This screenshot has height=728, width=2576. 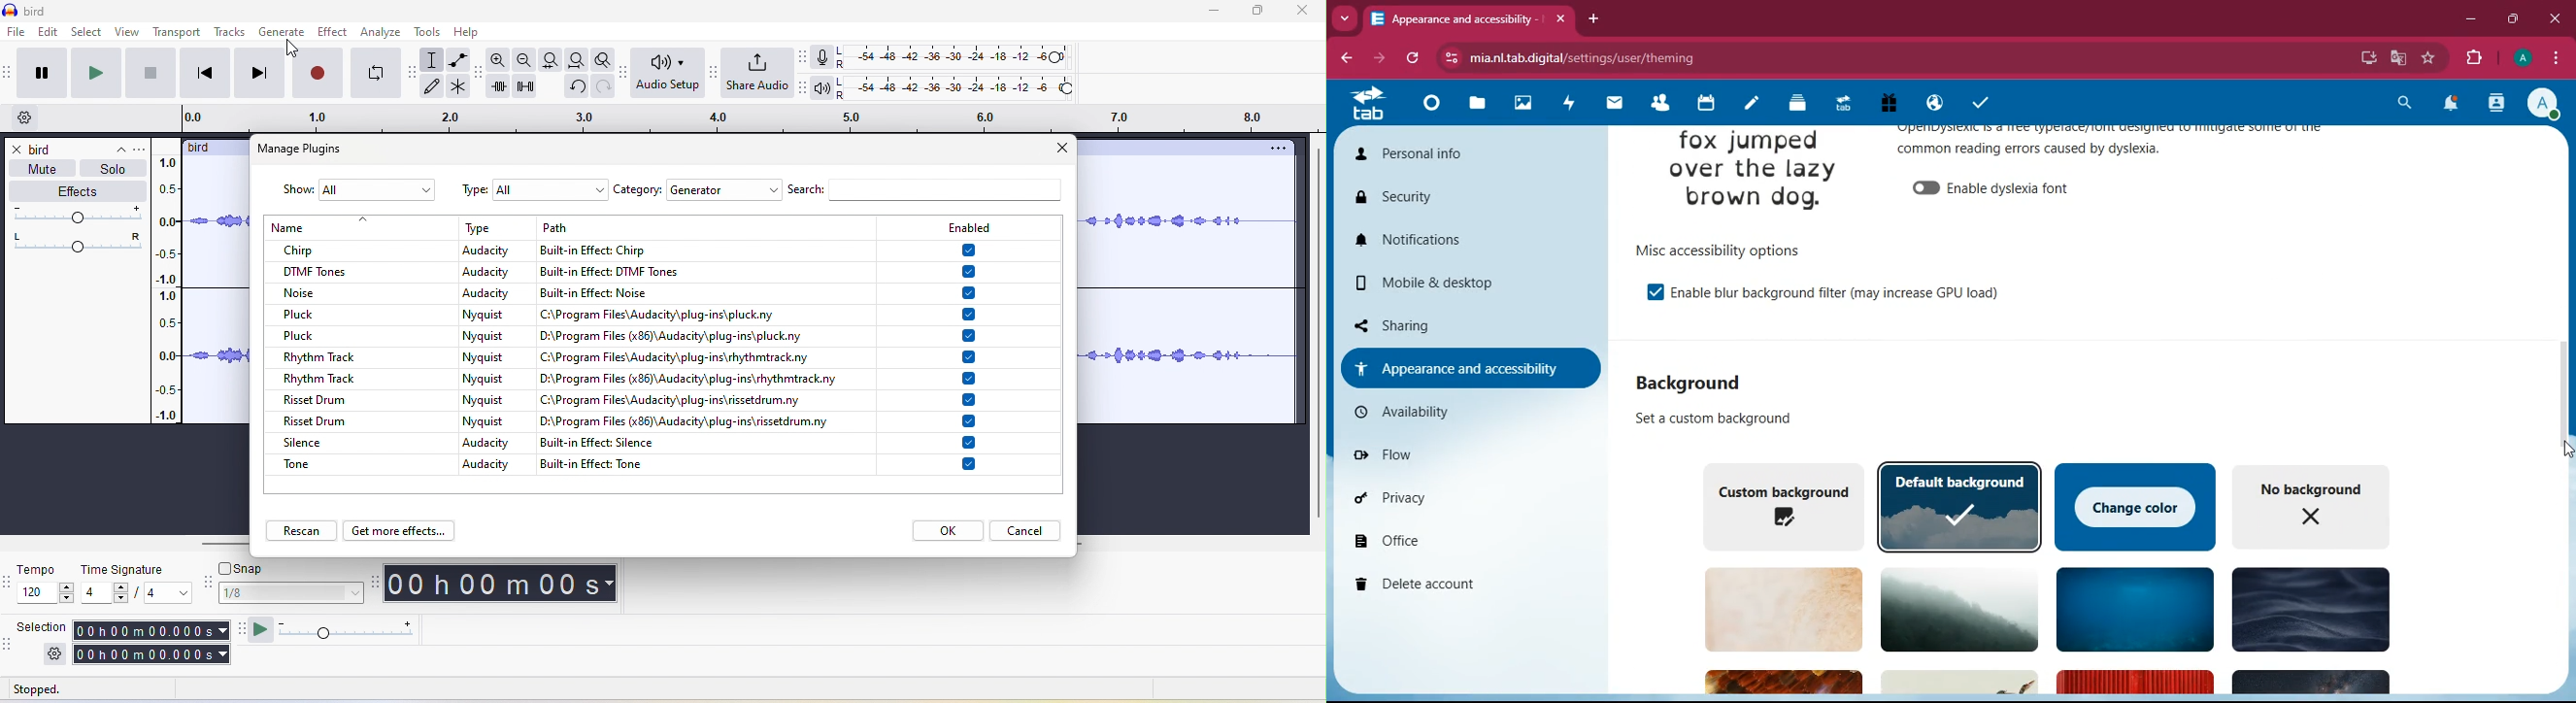 I want to click on tasks, so click(x=1979, y=106).